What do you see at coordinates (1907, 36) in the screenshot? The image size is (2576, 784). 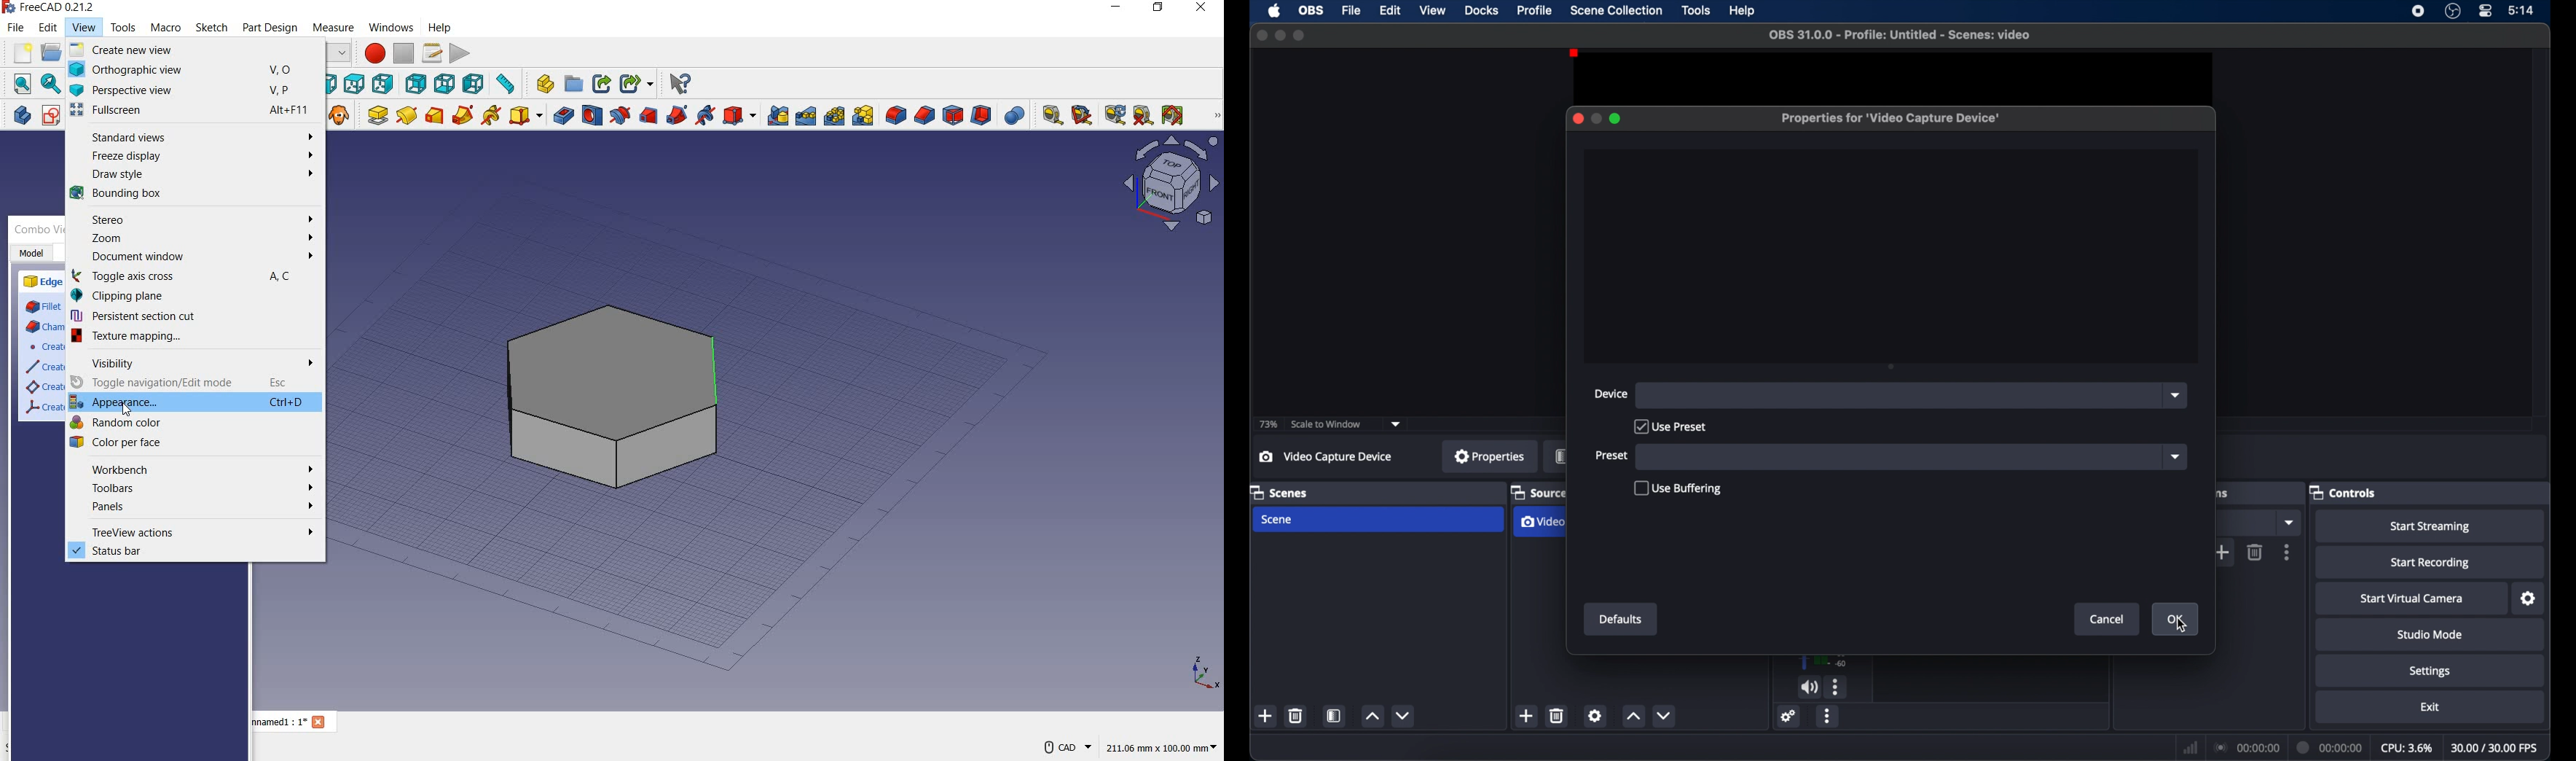 I see `oBS 31.0.0 - Profile: Untitled - Scenes: video` at bounding box center [1907, 36].